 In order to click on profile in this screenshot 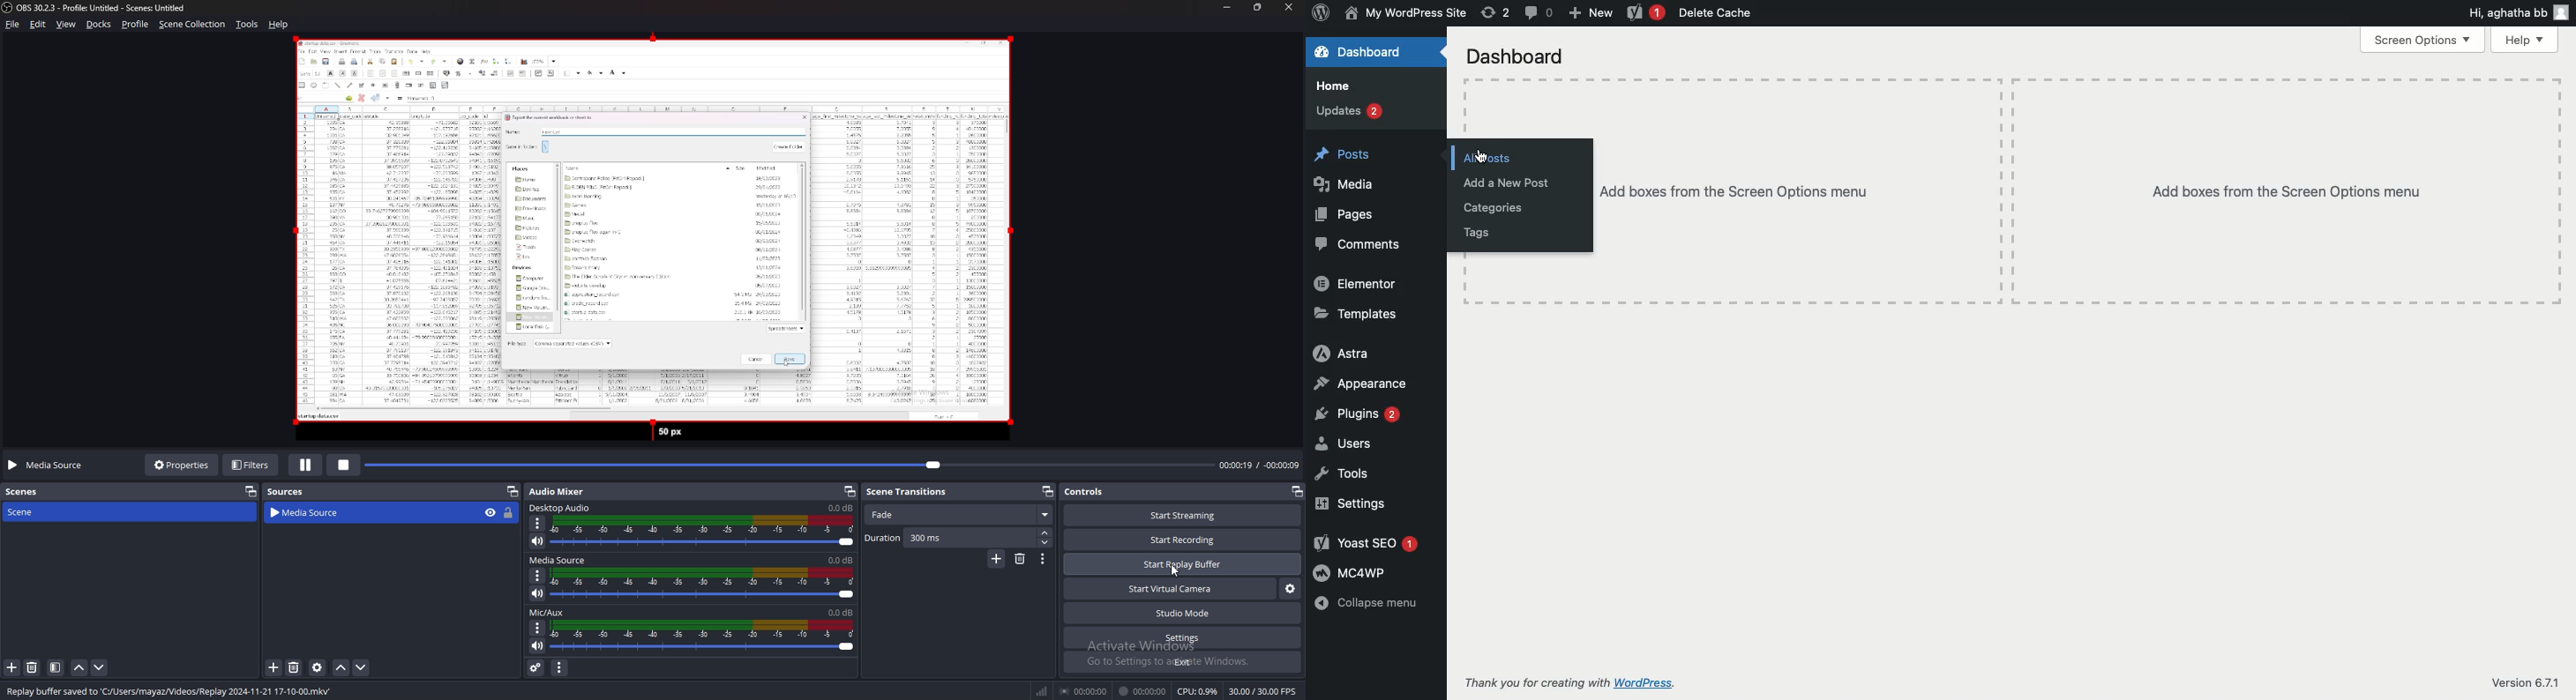, I will do `click(135, 24)`.